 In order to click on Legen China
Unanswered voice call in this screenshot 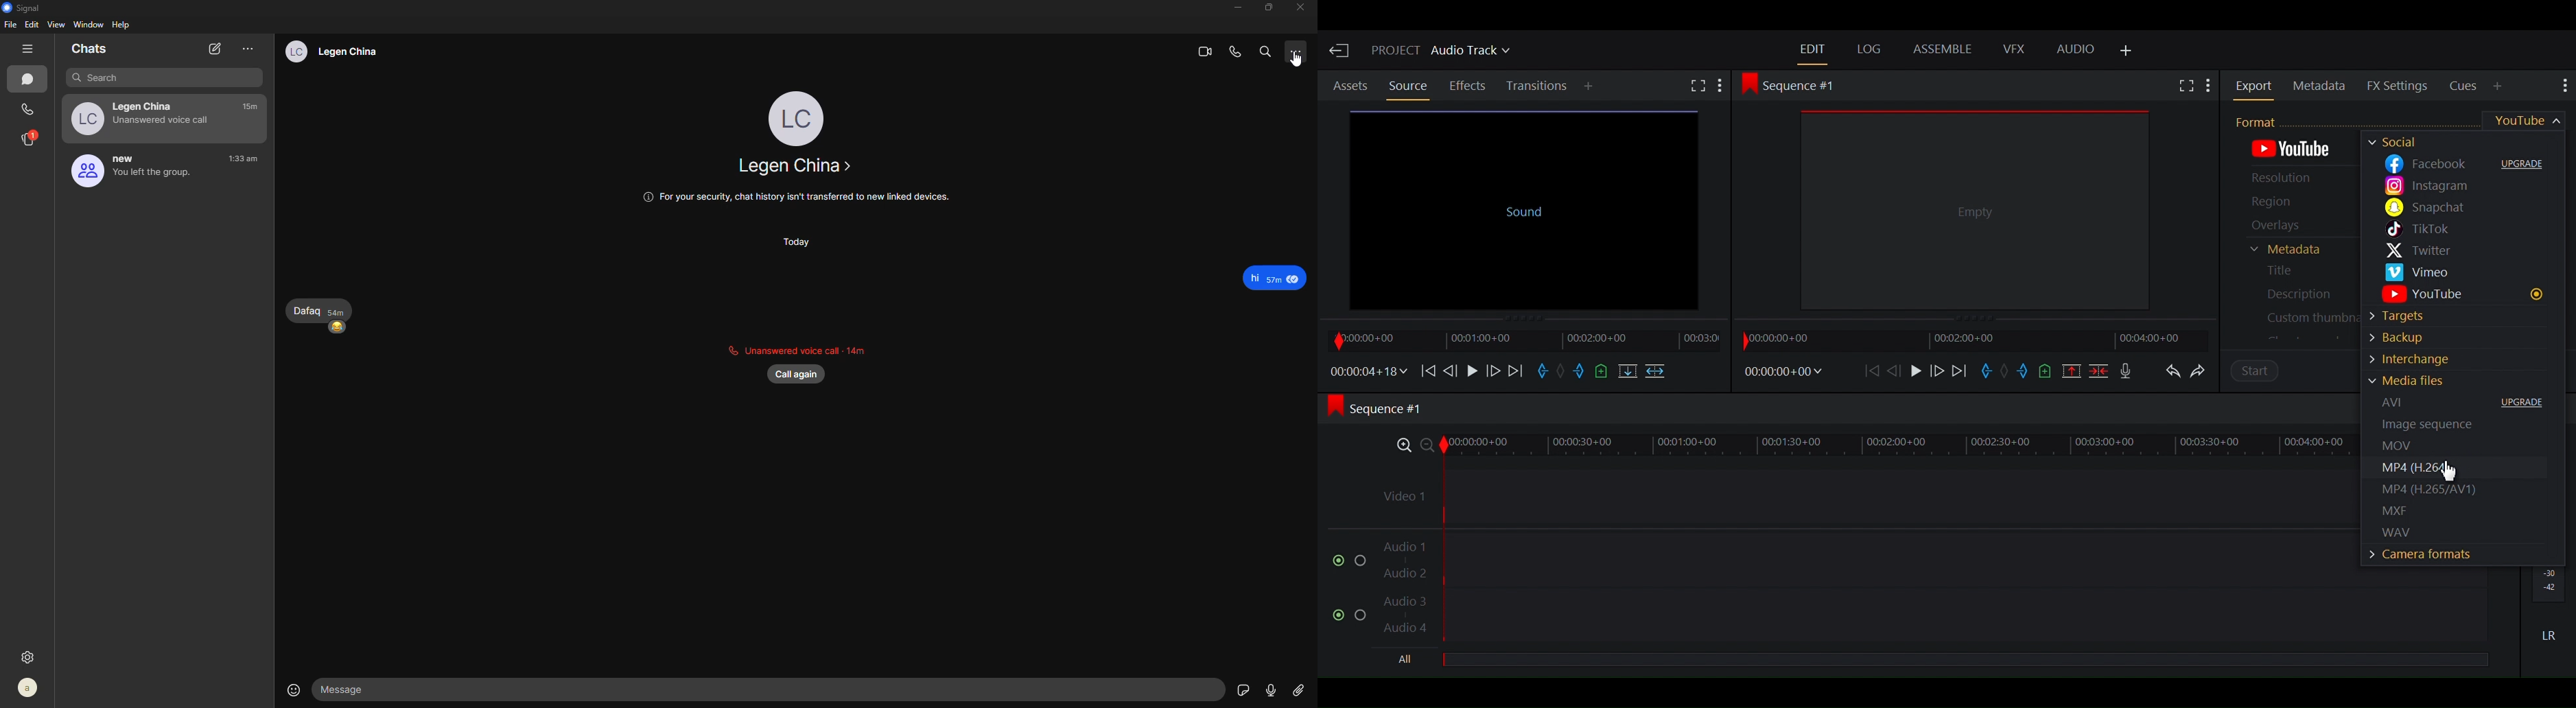, I will do `click(137, 117)`.